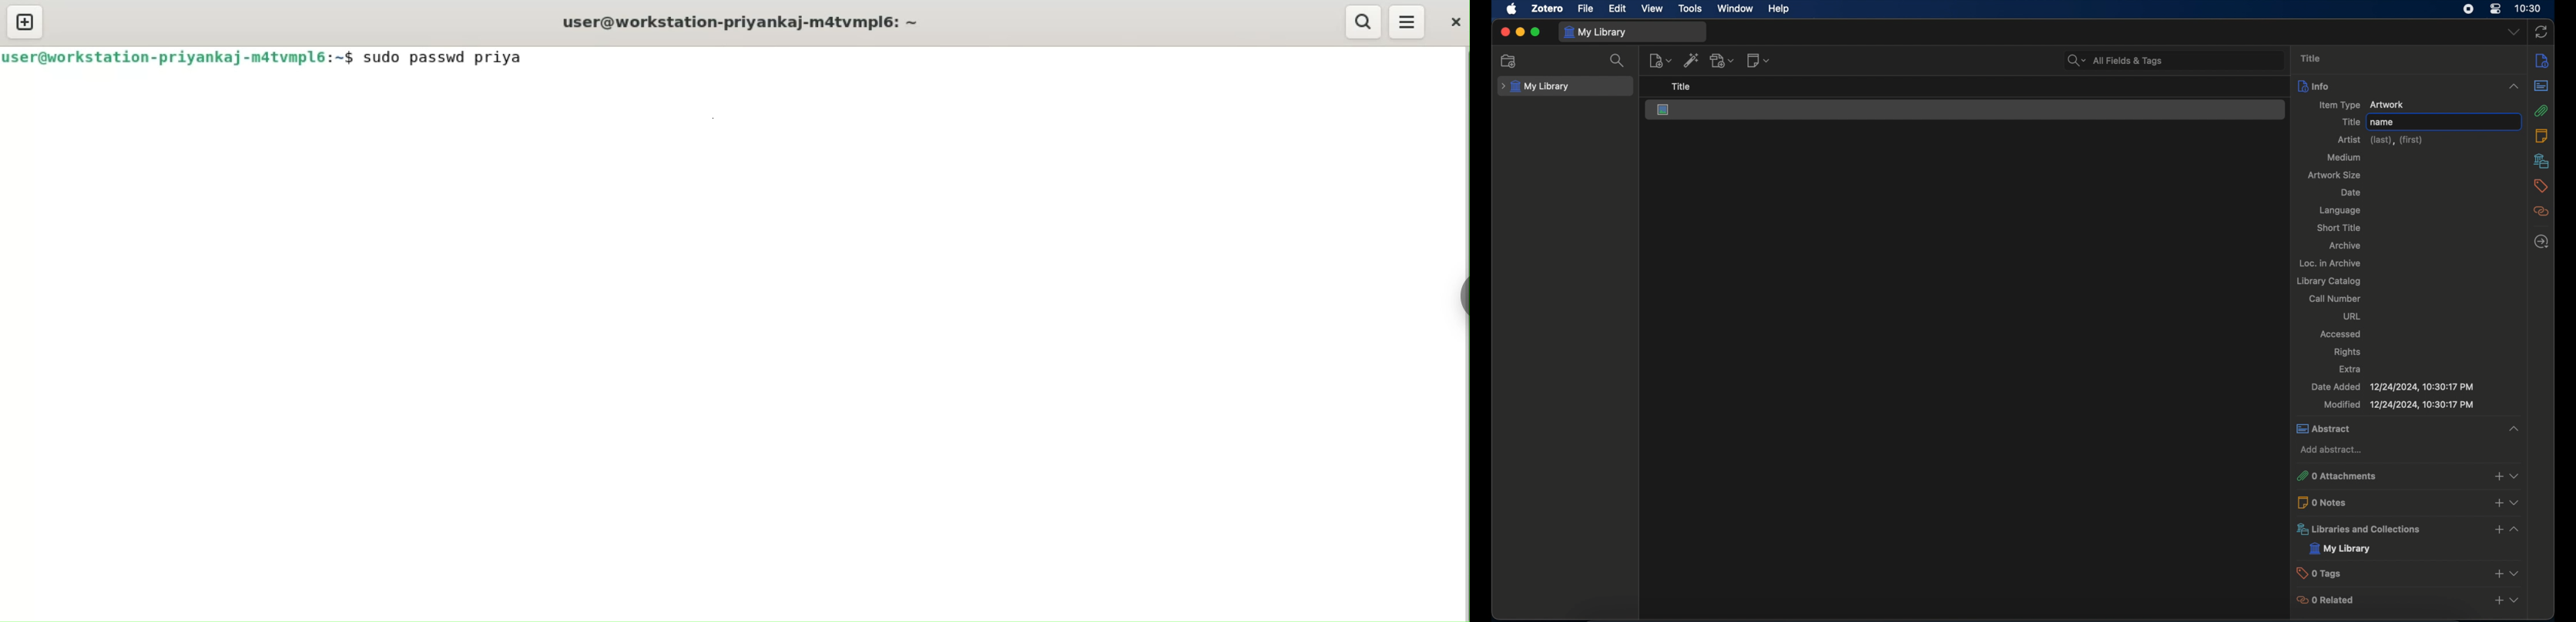 The image size is (2576, 644). I want to click on tools, so click(1691, 9).